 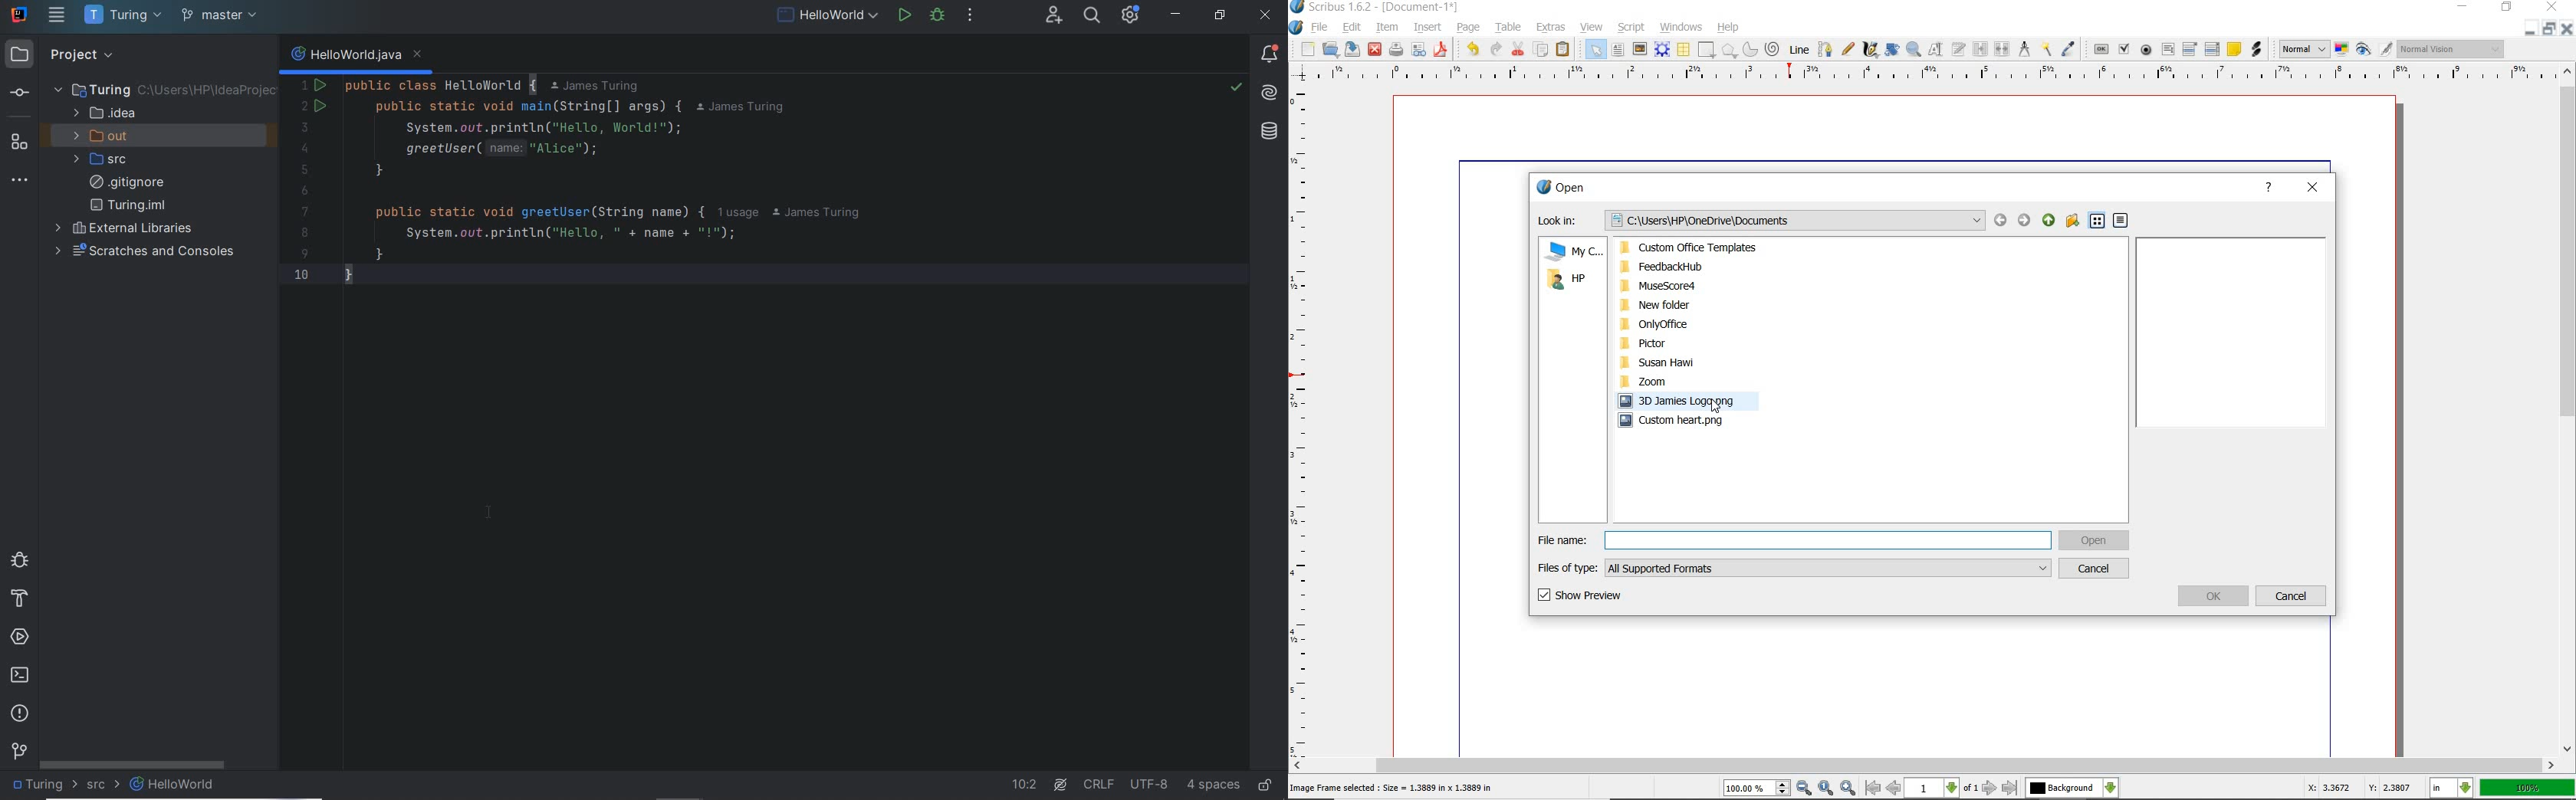 I want to click on Custom heart.png, so click(x=1700, y=421).